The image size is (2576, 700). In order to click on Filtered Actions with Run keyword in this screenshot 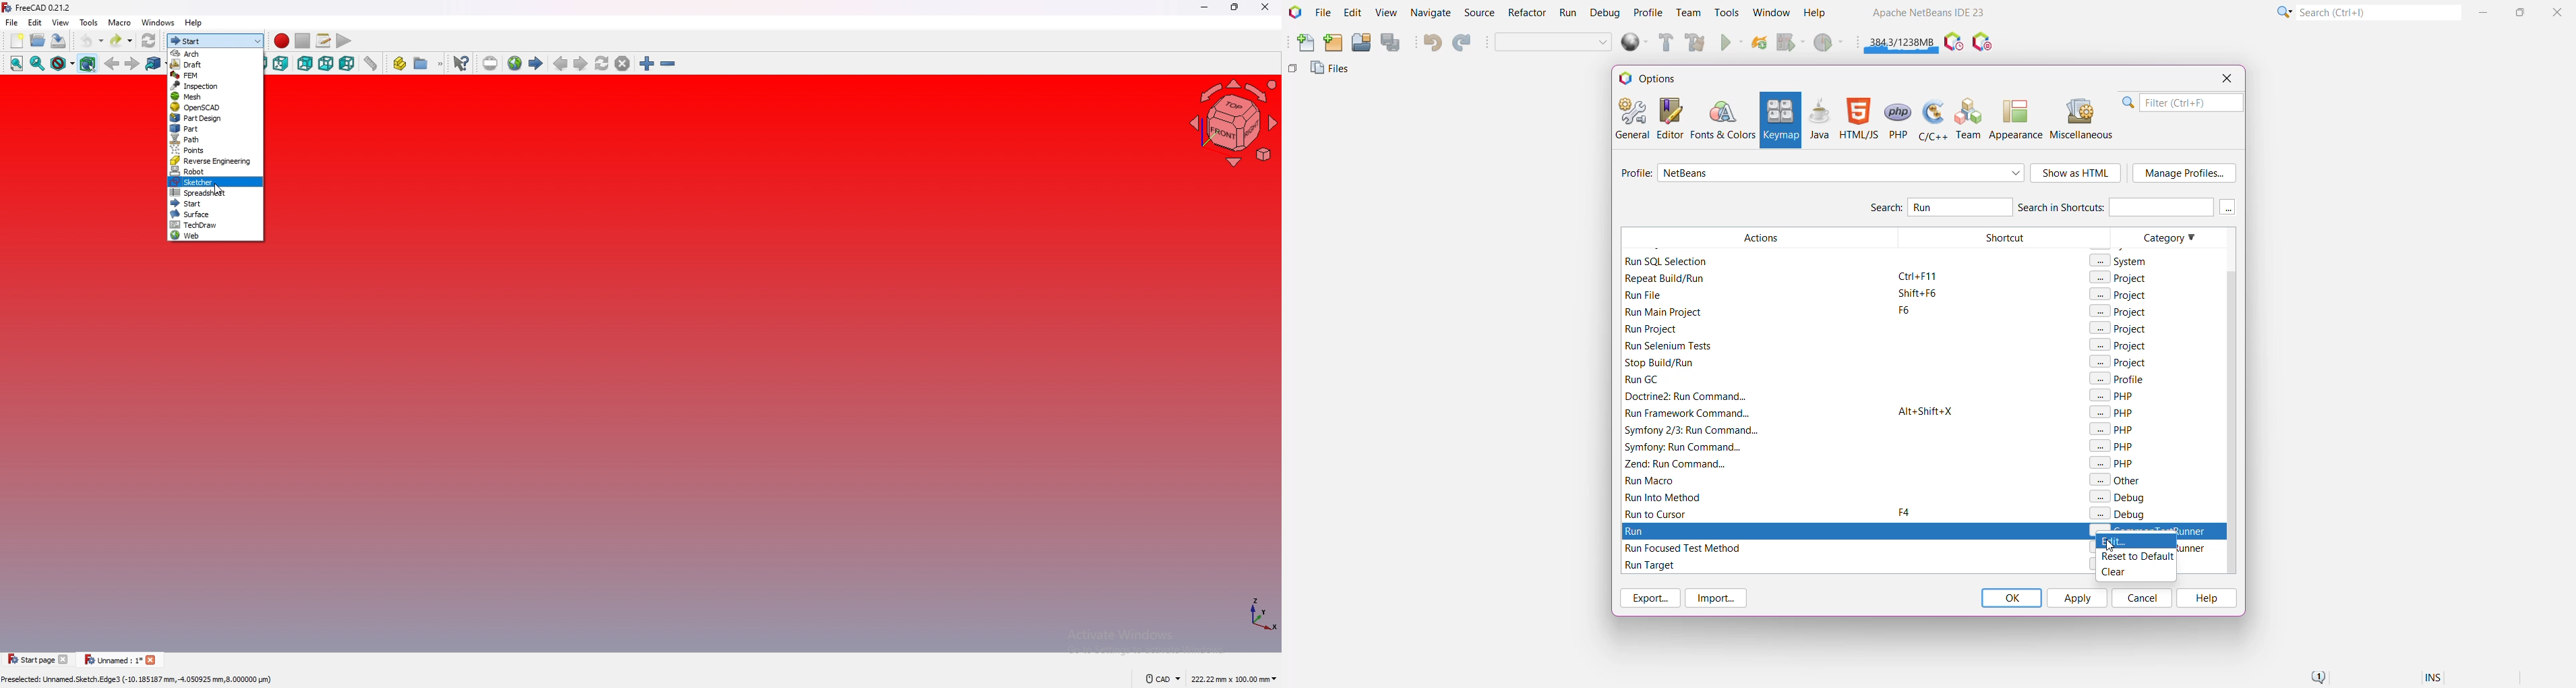, I will do `click(1757, 556)`.